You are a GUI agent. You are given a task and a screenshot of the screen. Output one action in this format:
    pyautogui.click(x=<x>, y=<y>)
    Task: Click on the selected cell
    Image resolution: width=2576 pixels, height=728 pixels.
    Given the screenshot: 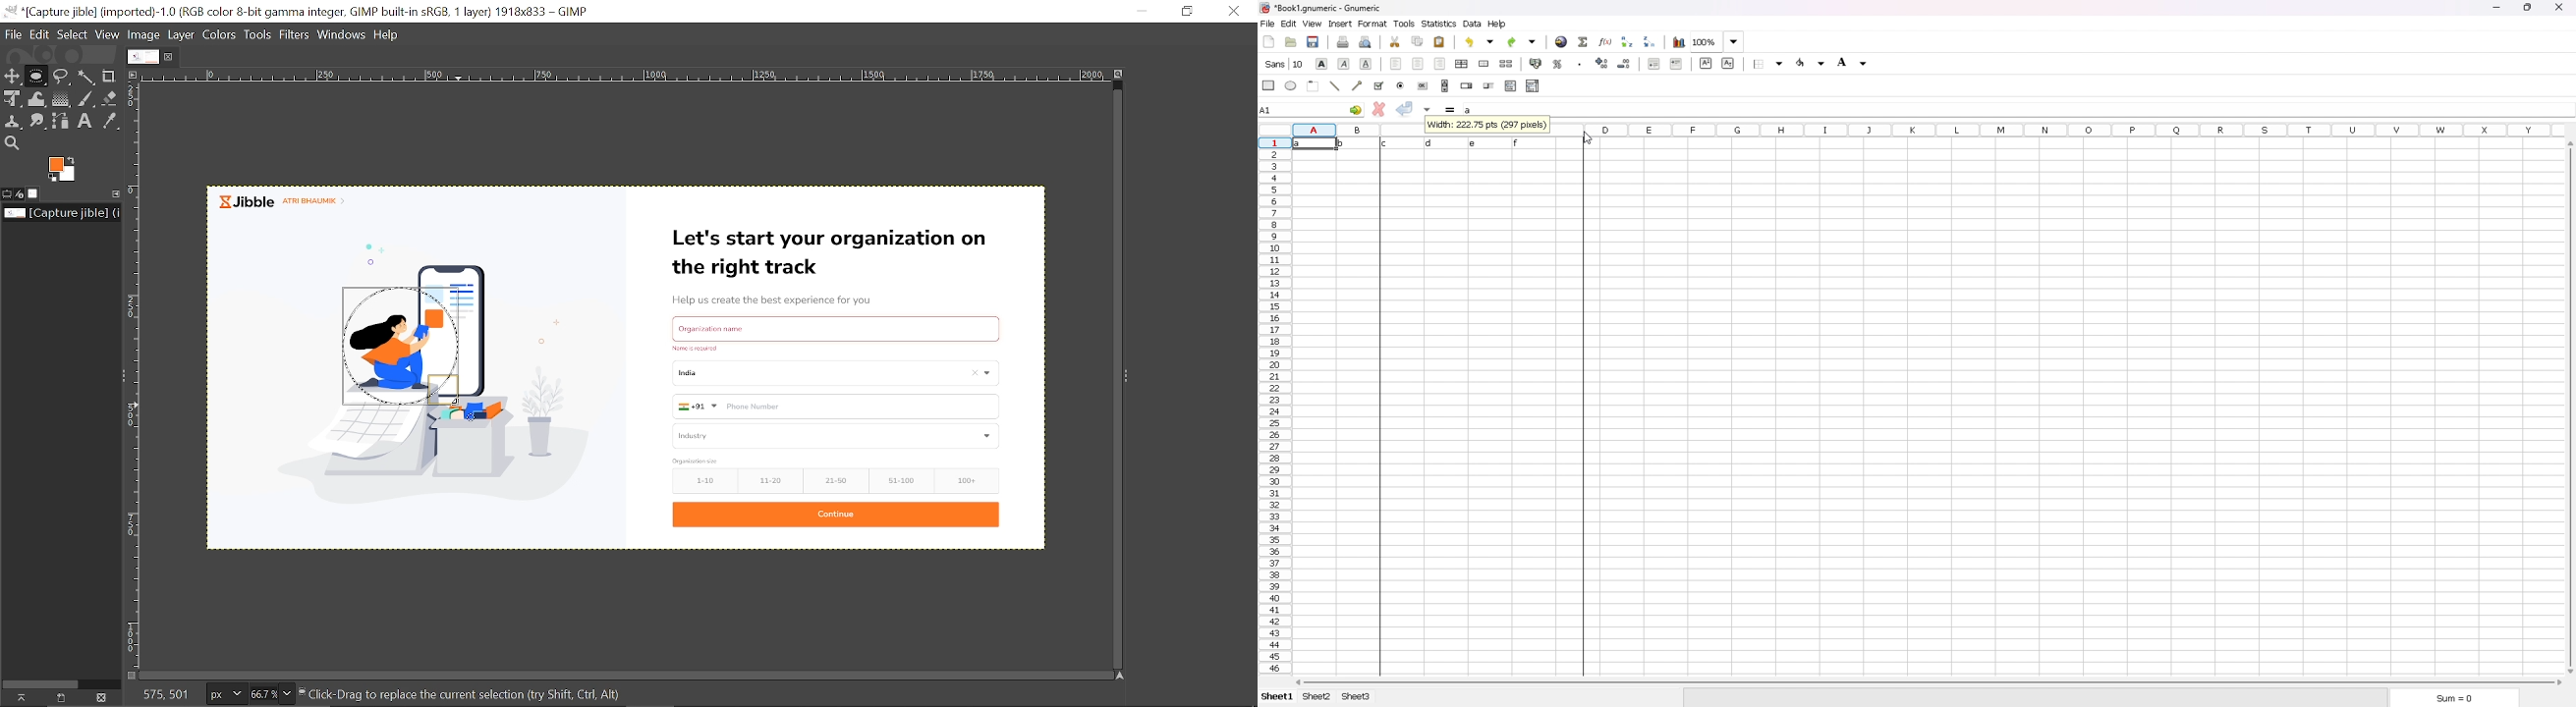 What is the action you would take?
    pyautogui.click(x=1312, y=108)
    